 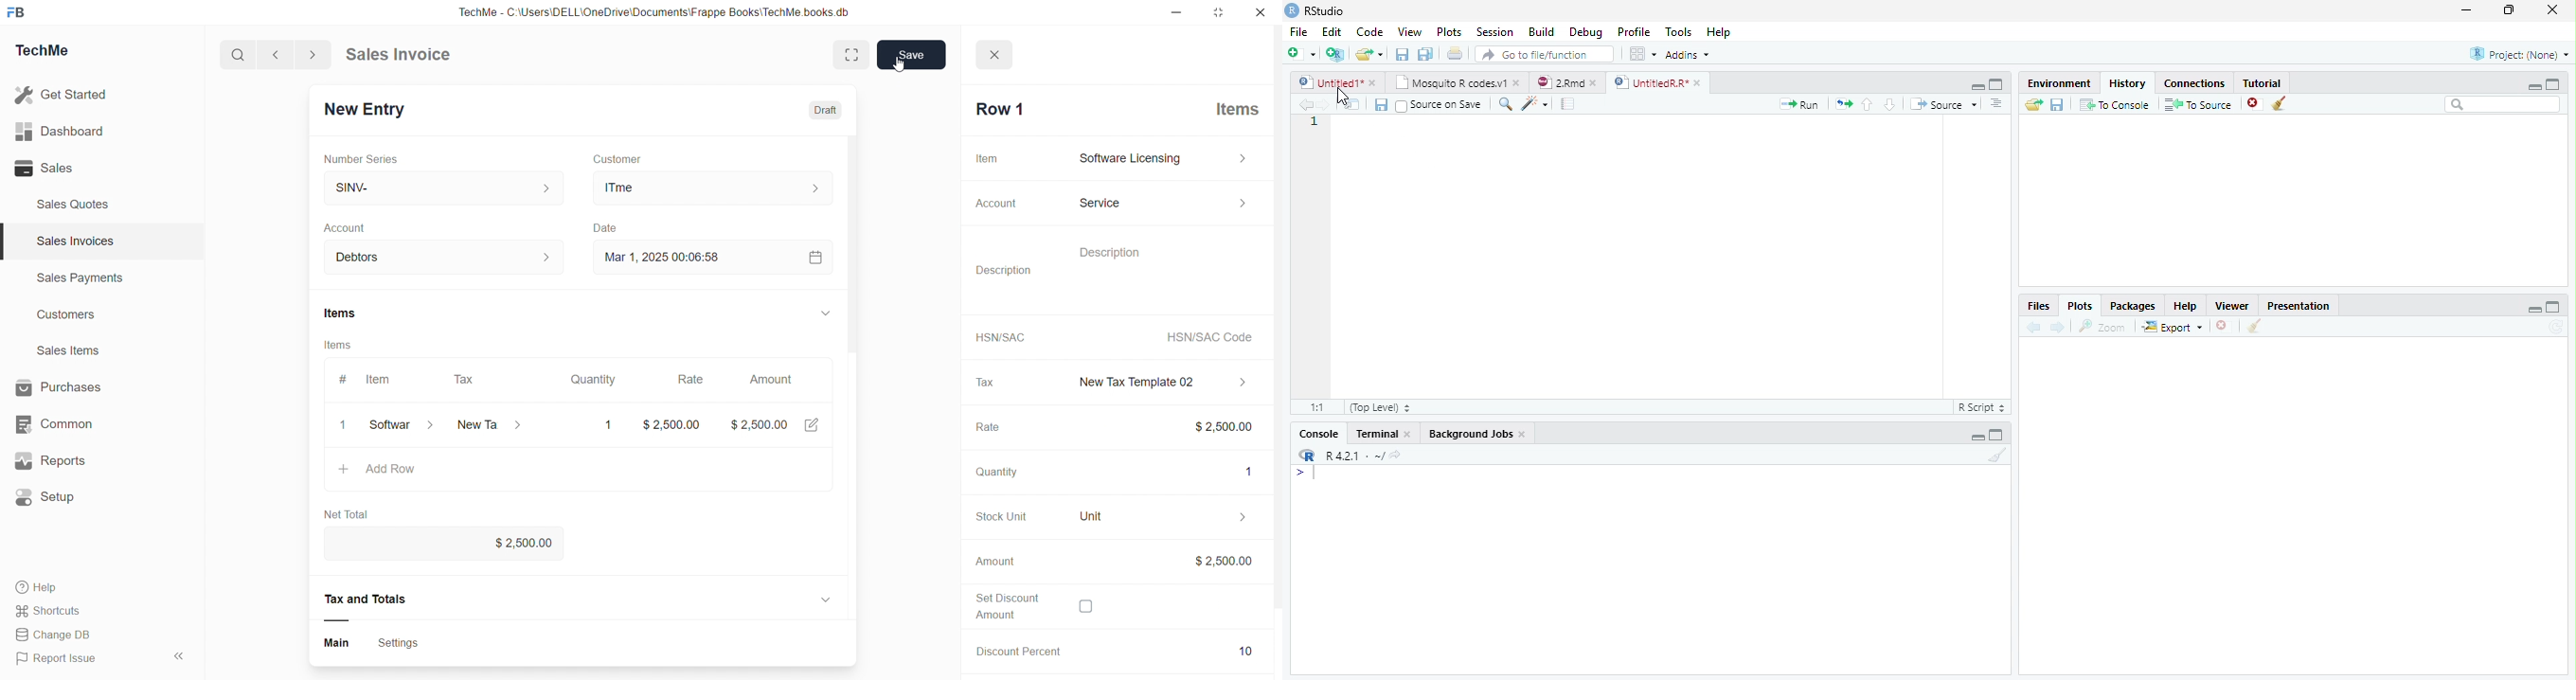 I want to click on Number Series, so click(x=367, y=160).